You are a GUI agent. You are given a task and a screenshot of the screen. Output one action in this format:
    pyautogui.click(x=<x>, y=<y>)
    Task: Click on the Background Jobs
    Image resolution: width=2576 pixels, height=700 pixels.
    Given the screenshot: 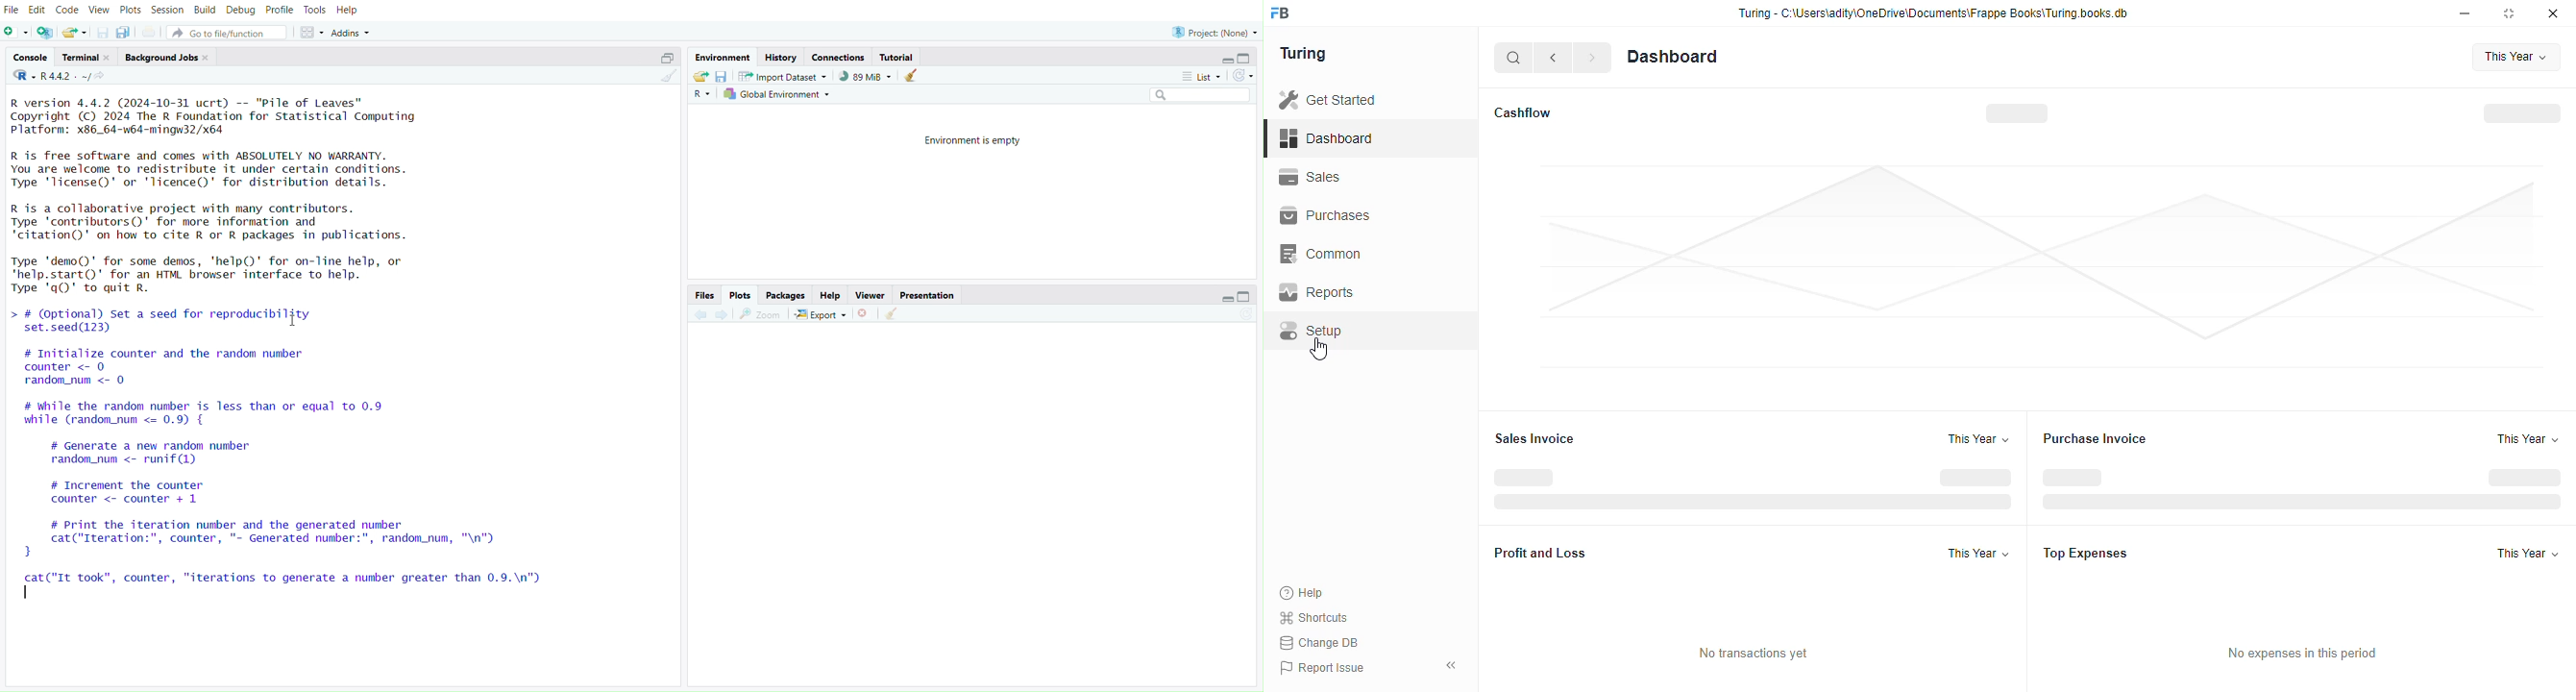 What is the action you would take?
    pyautogui.click(x=165, y=57)
    